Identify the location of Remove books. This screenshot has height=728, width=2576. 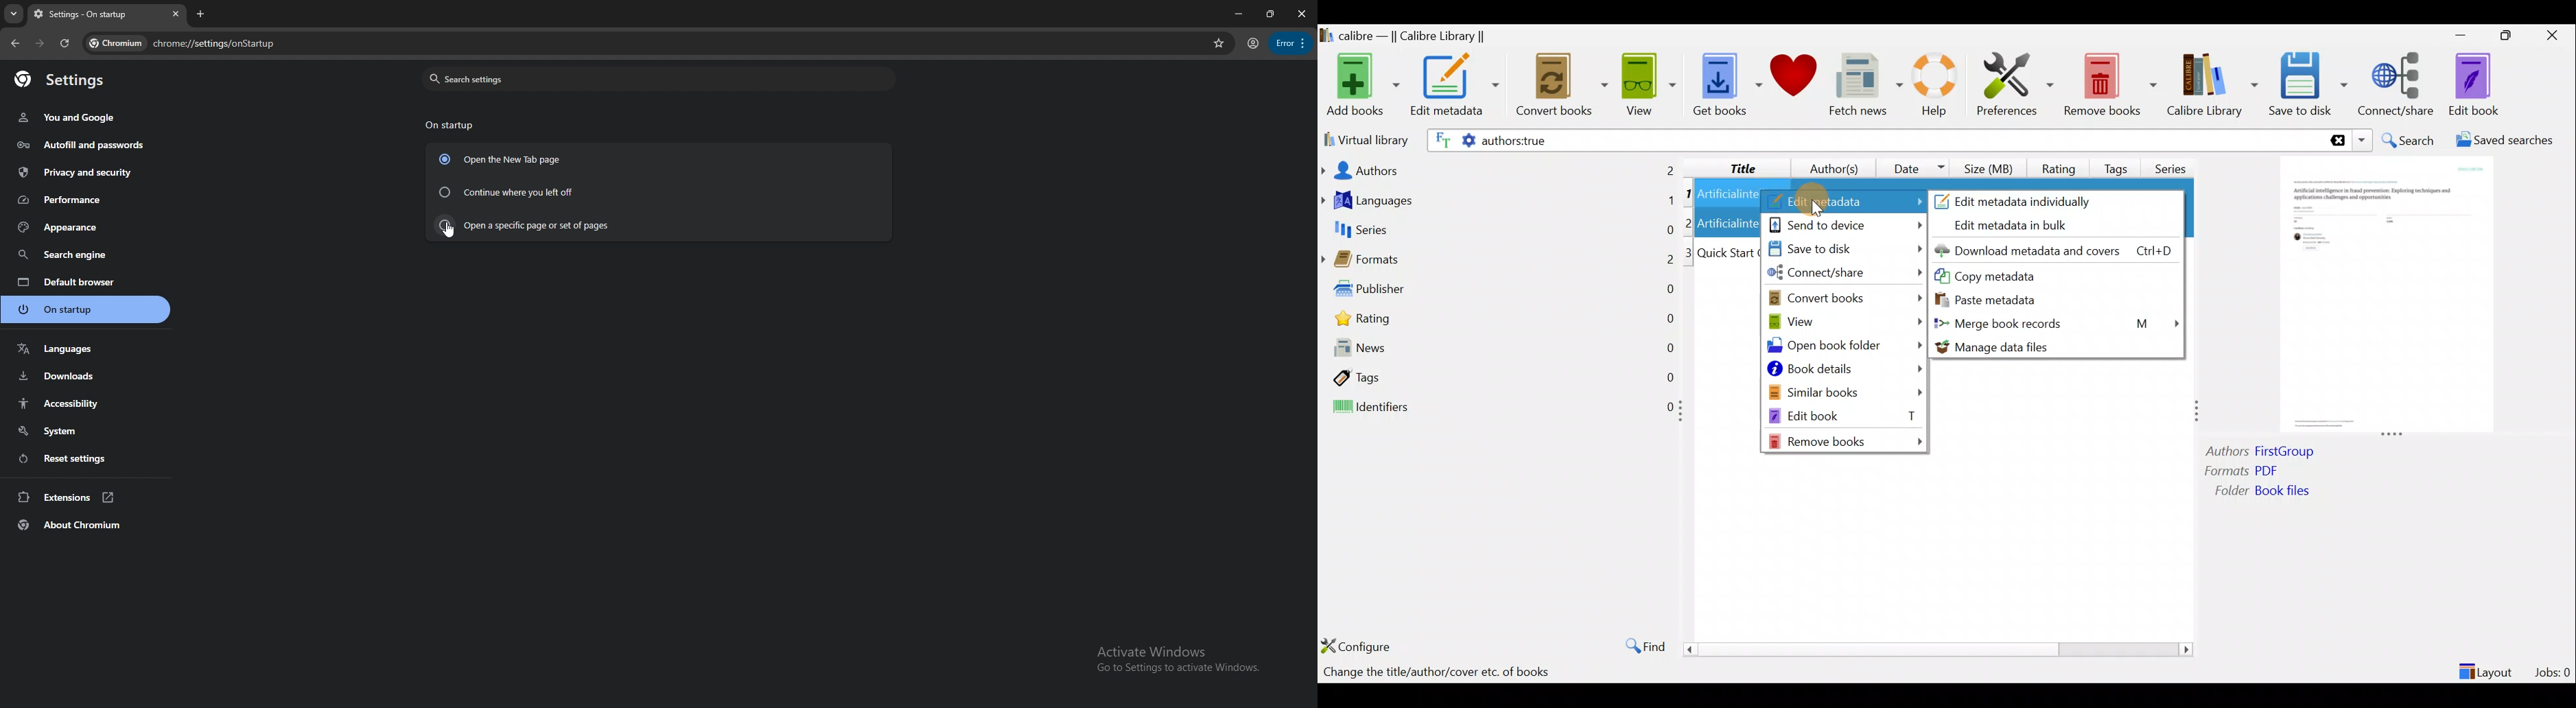
(2111, 84).